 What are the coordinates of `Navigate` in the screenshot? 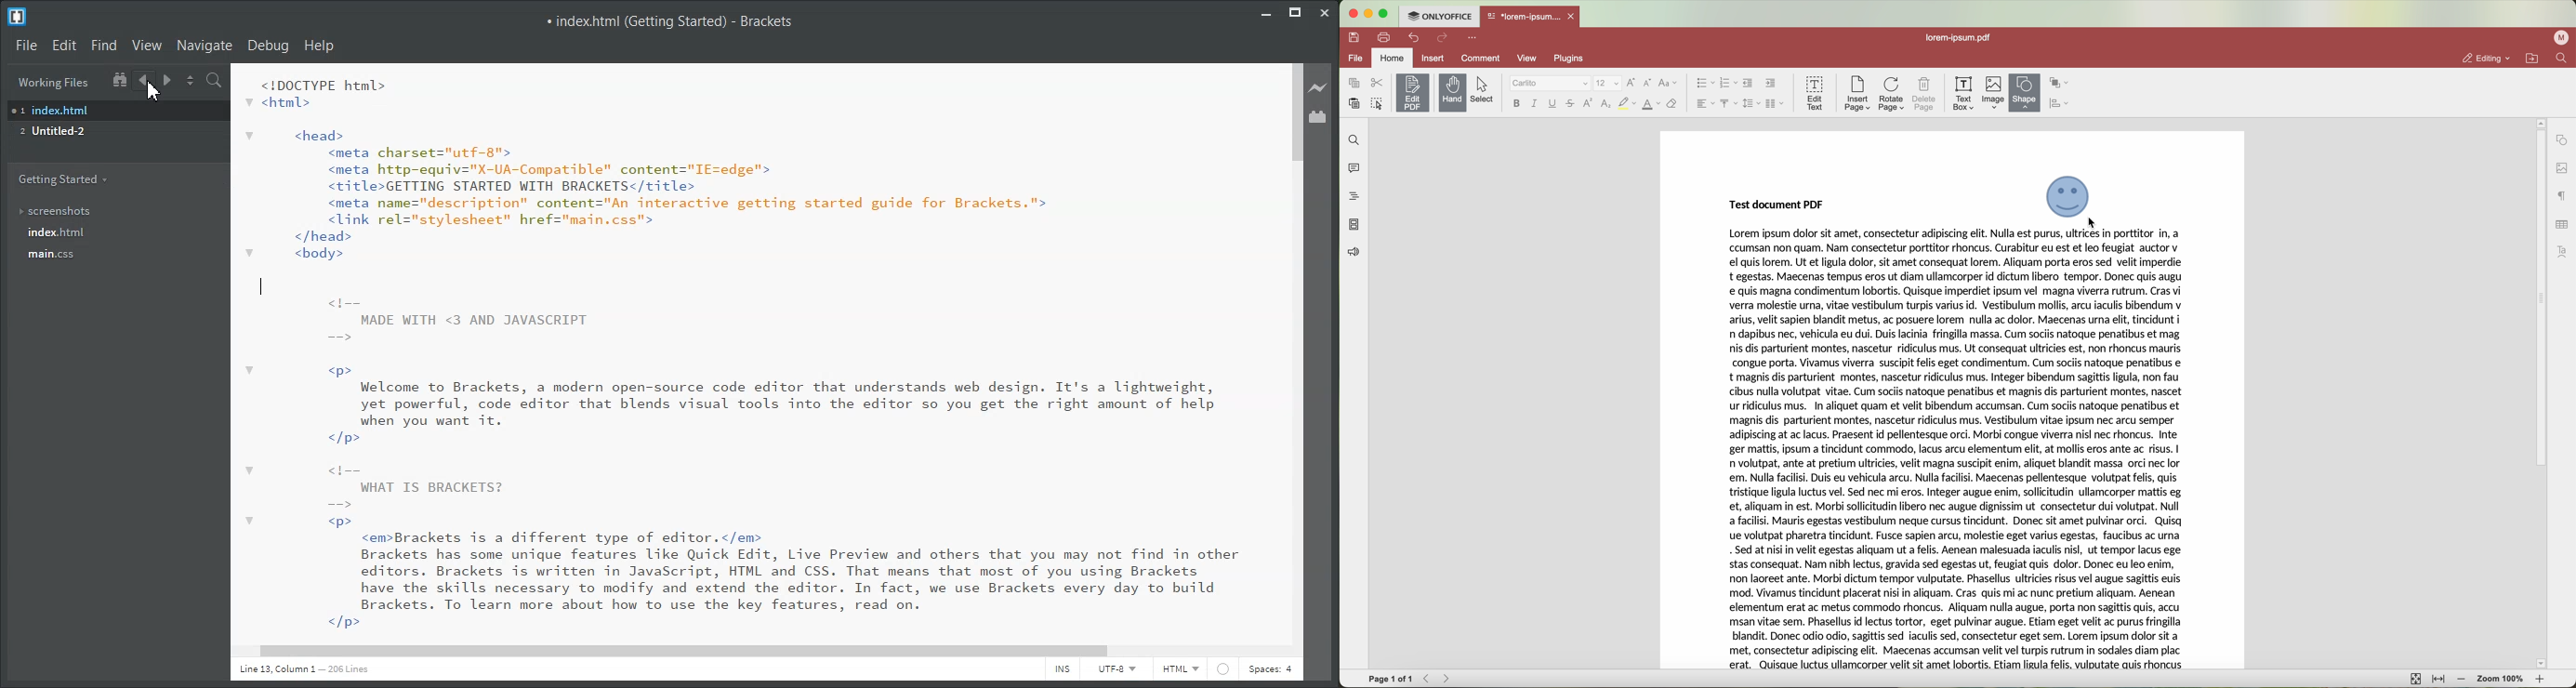 It's located at (205, 46).